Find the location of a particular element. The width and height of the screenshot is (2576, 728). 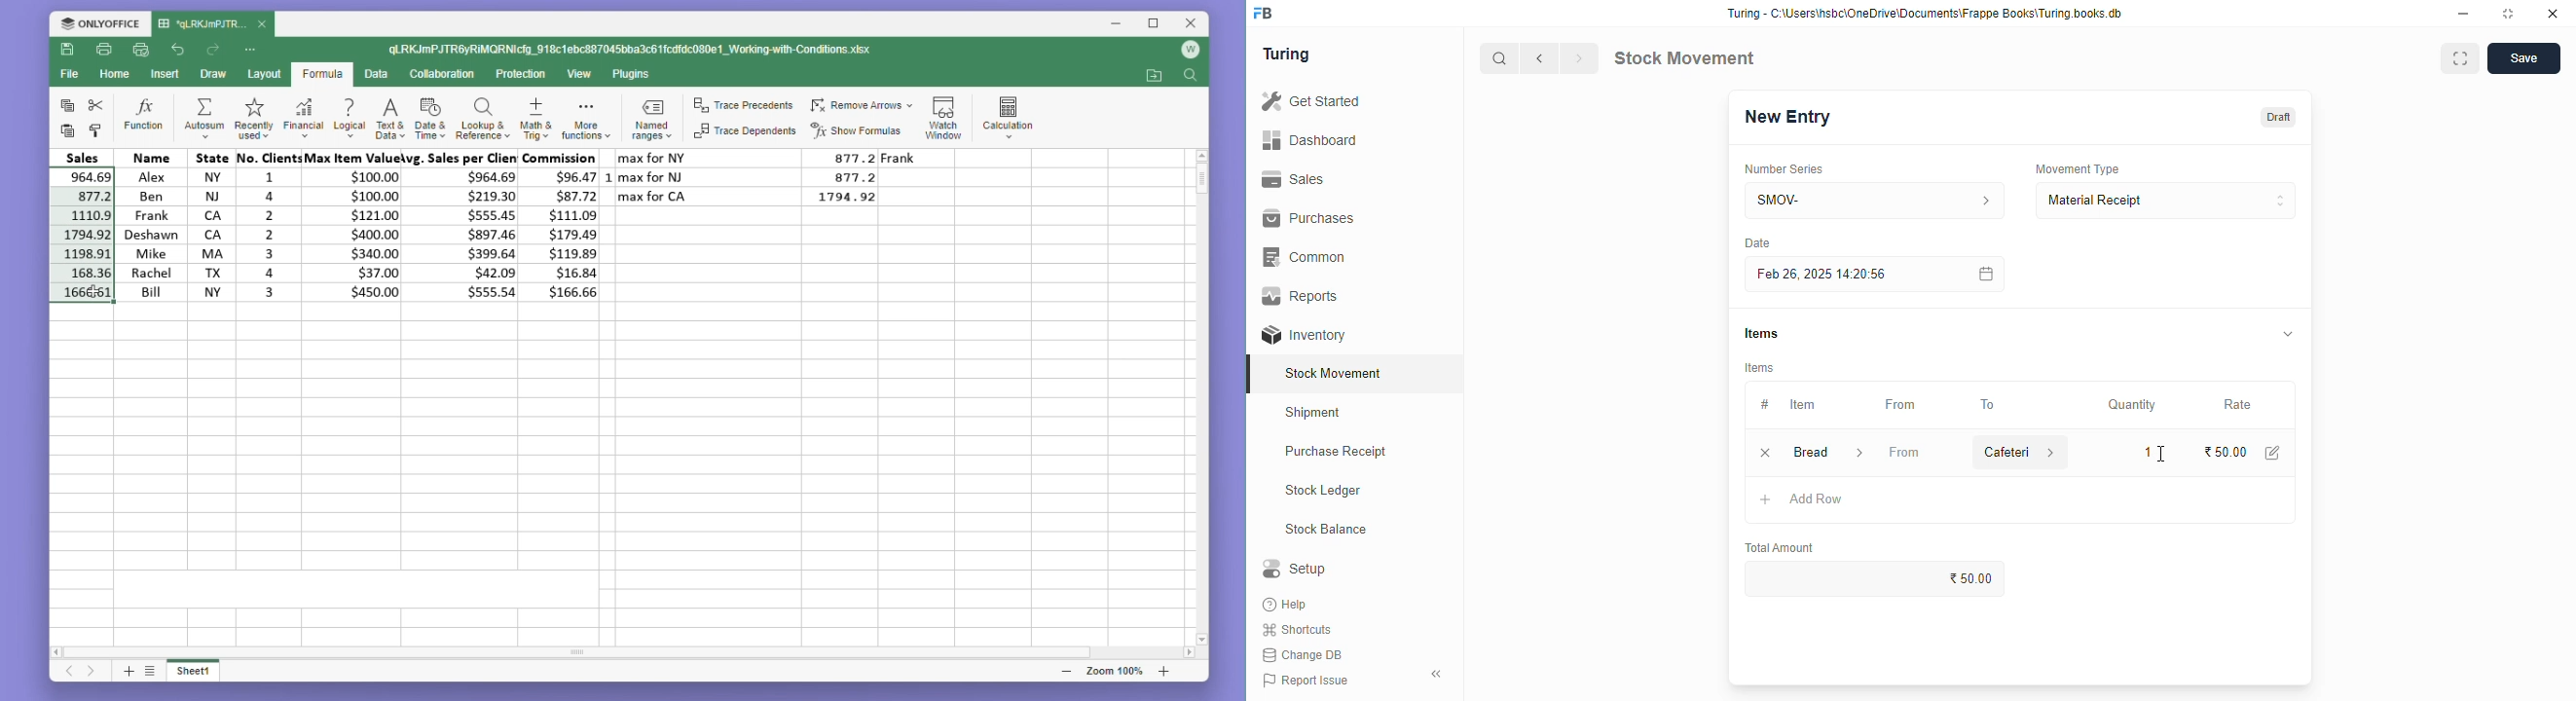

Find is located at coordinates (1190, 78).